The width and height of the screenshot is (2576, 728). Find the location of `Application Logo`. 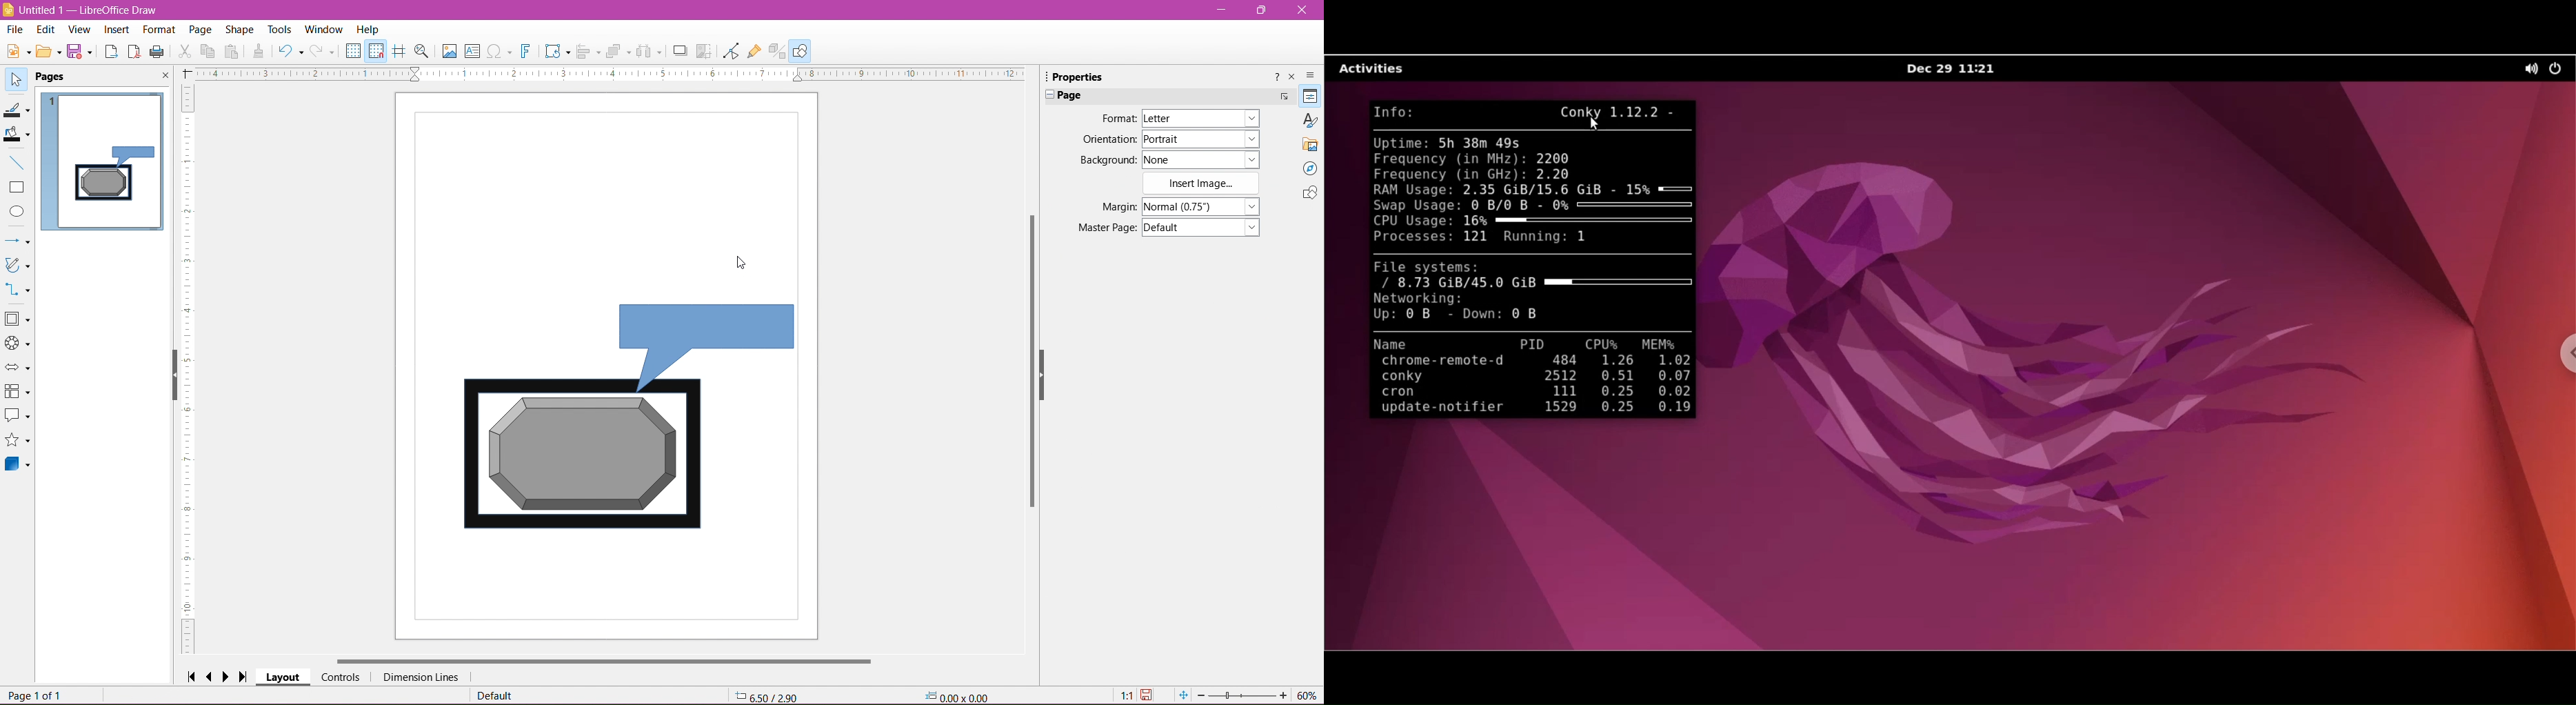

Application Logo is located at coordinates (8, 9).